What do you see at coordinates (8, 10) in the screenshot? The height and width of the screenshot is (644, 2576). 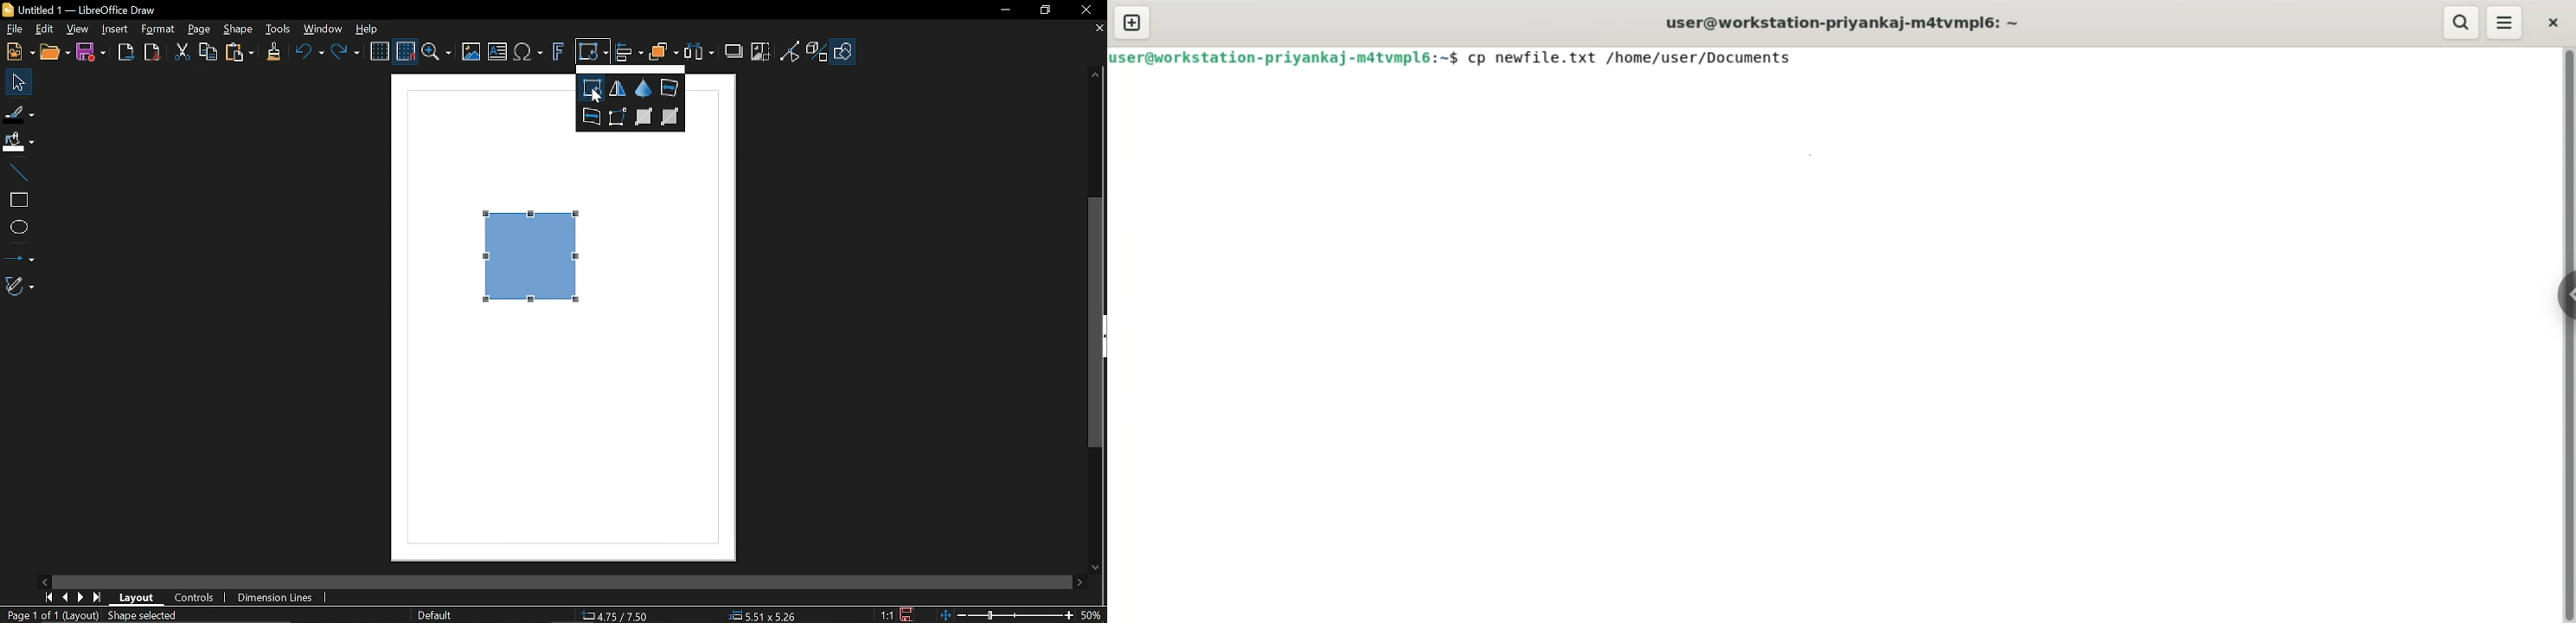 I see `LibreOffice Logo` at bounding box center [8, 10].